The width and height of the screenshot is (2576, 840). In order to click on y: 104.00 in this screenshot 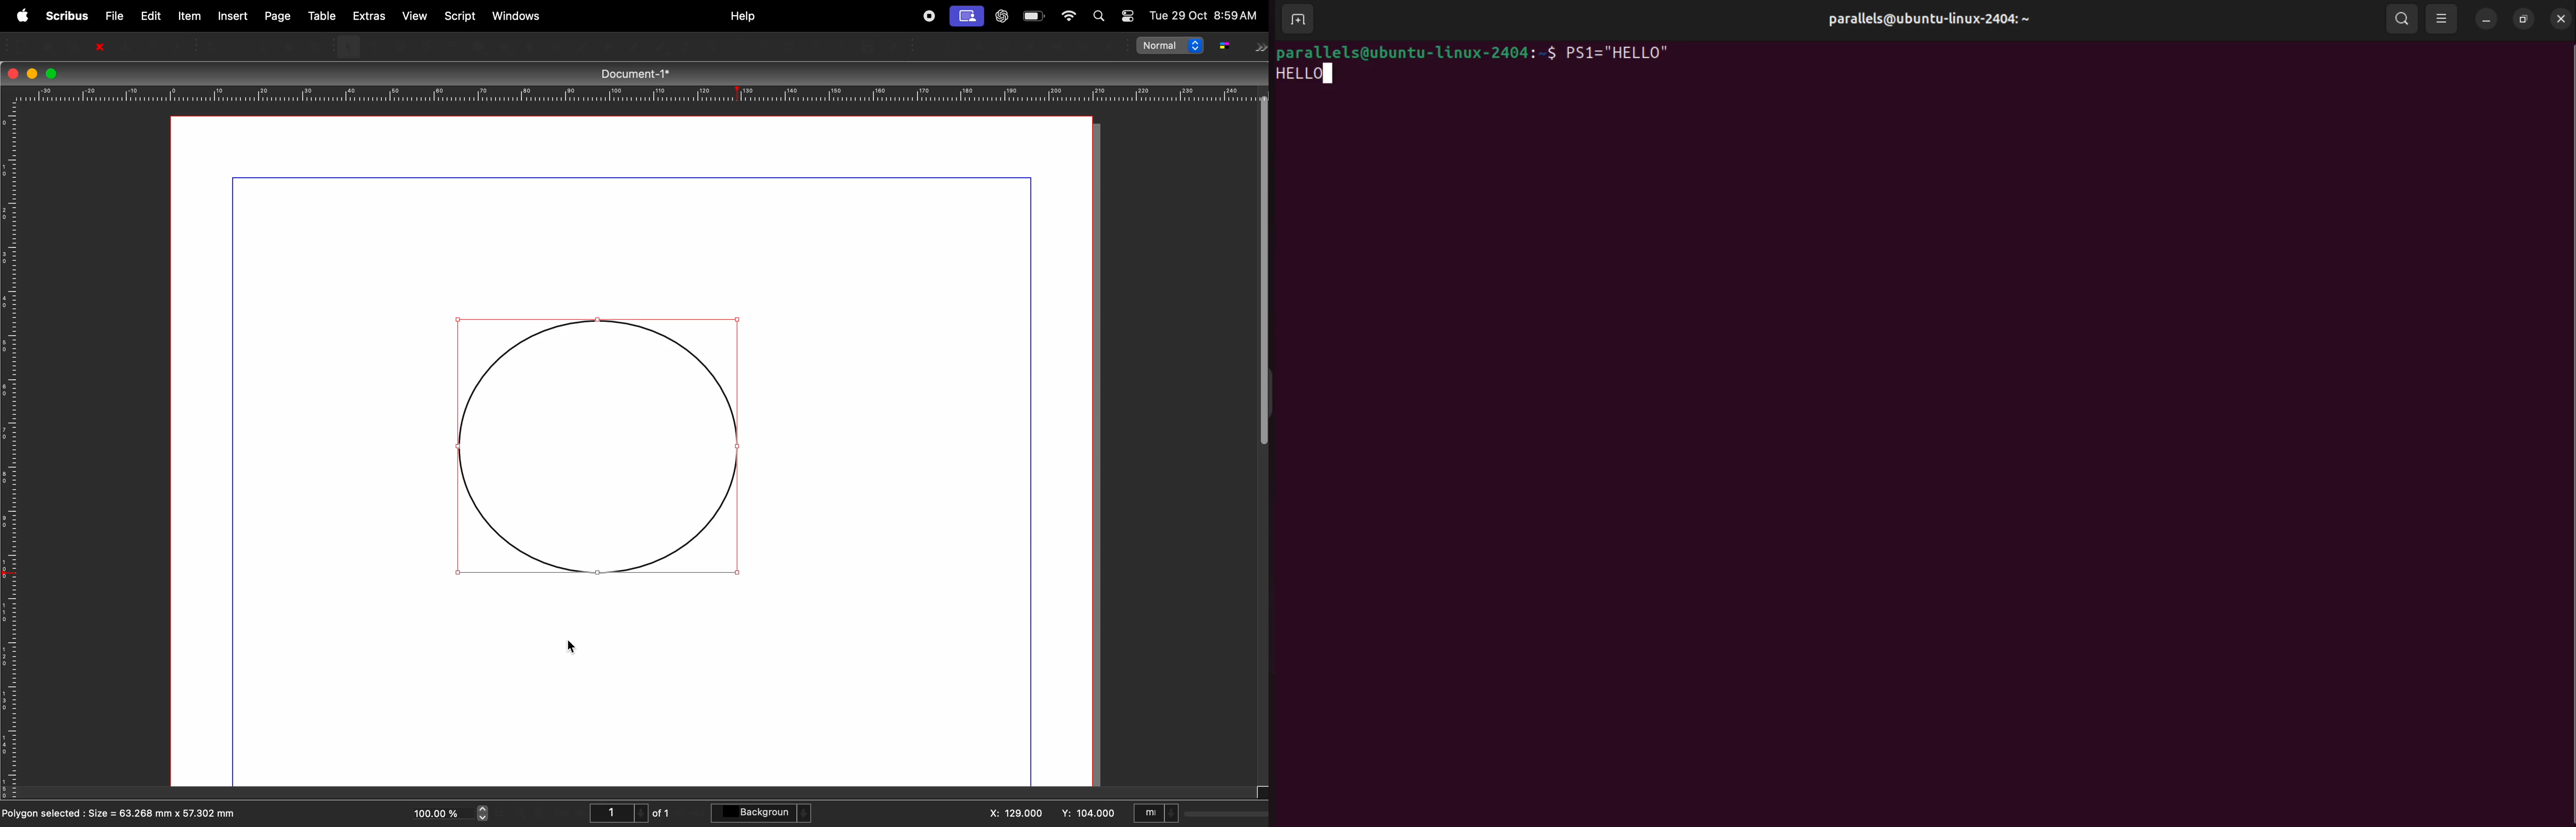, I will do `click(1084, 812)`.